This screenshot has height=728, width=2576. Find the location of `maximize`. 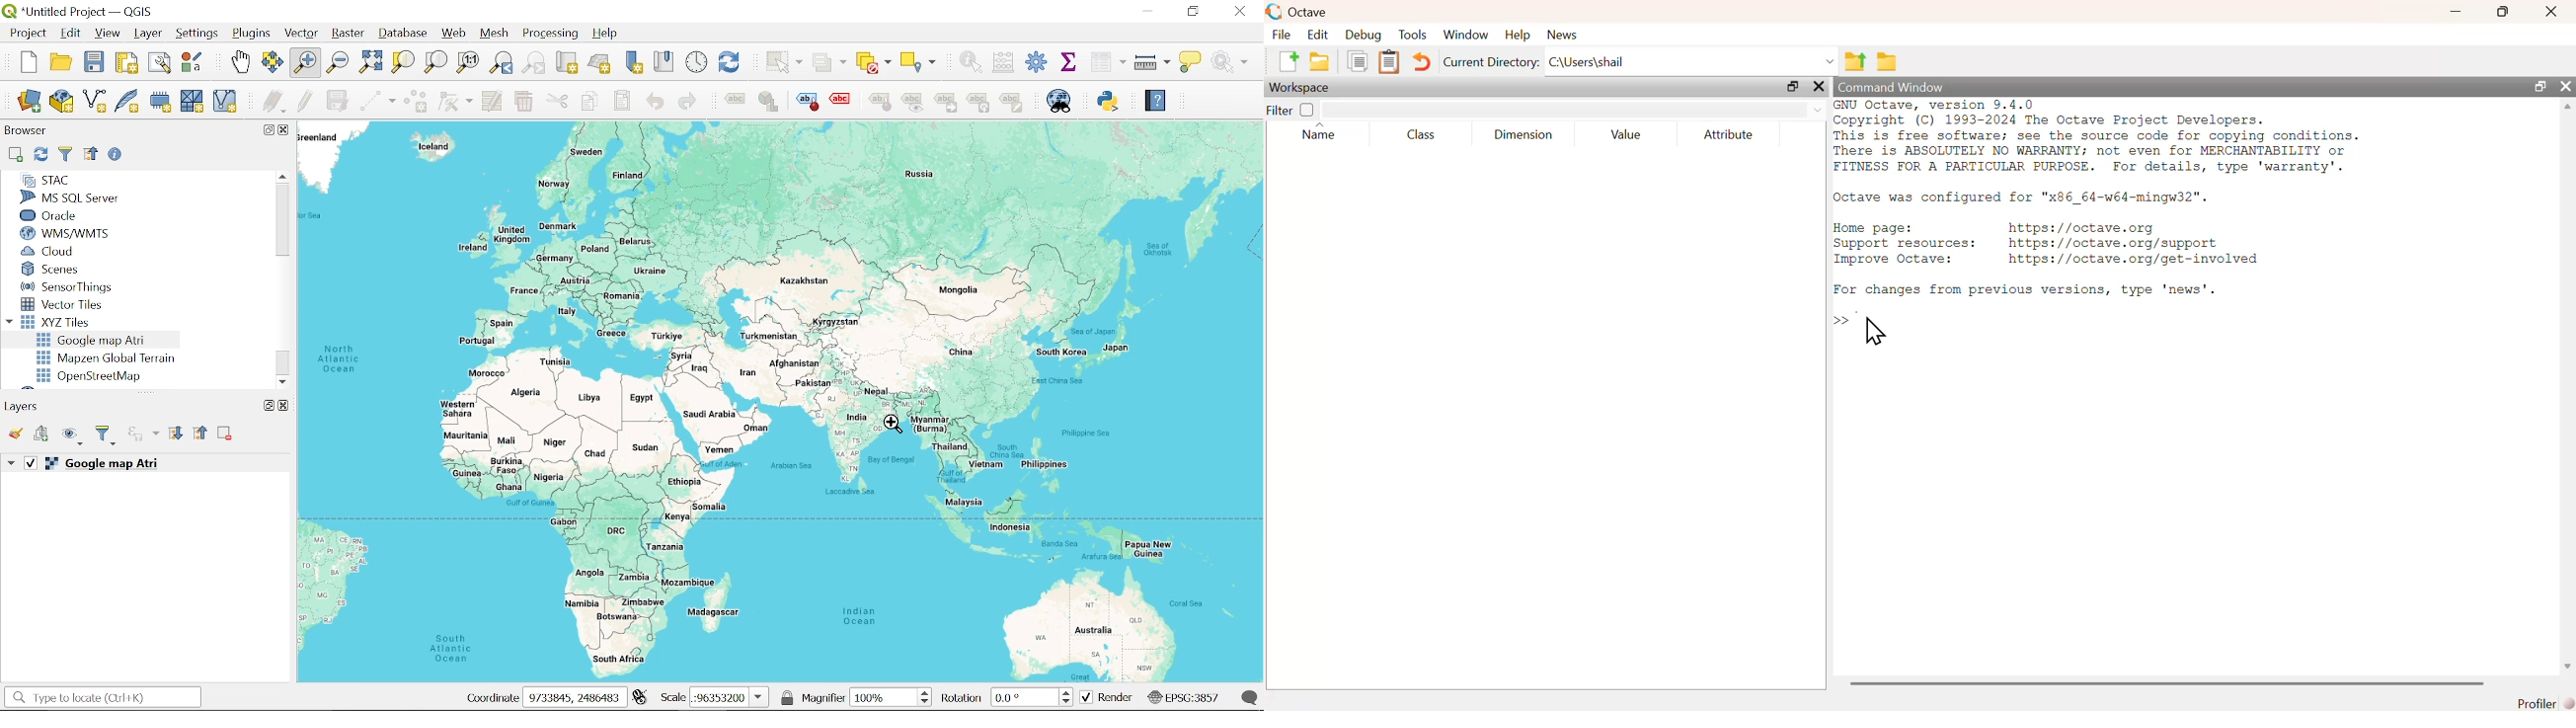

maximize is located at coordinates (1794, 85).